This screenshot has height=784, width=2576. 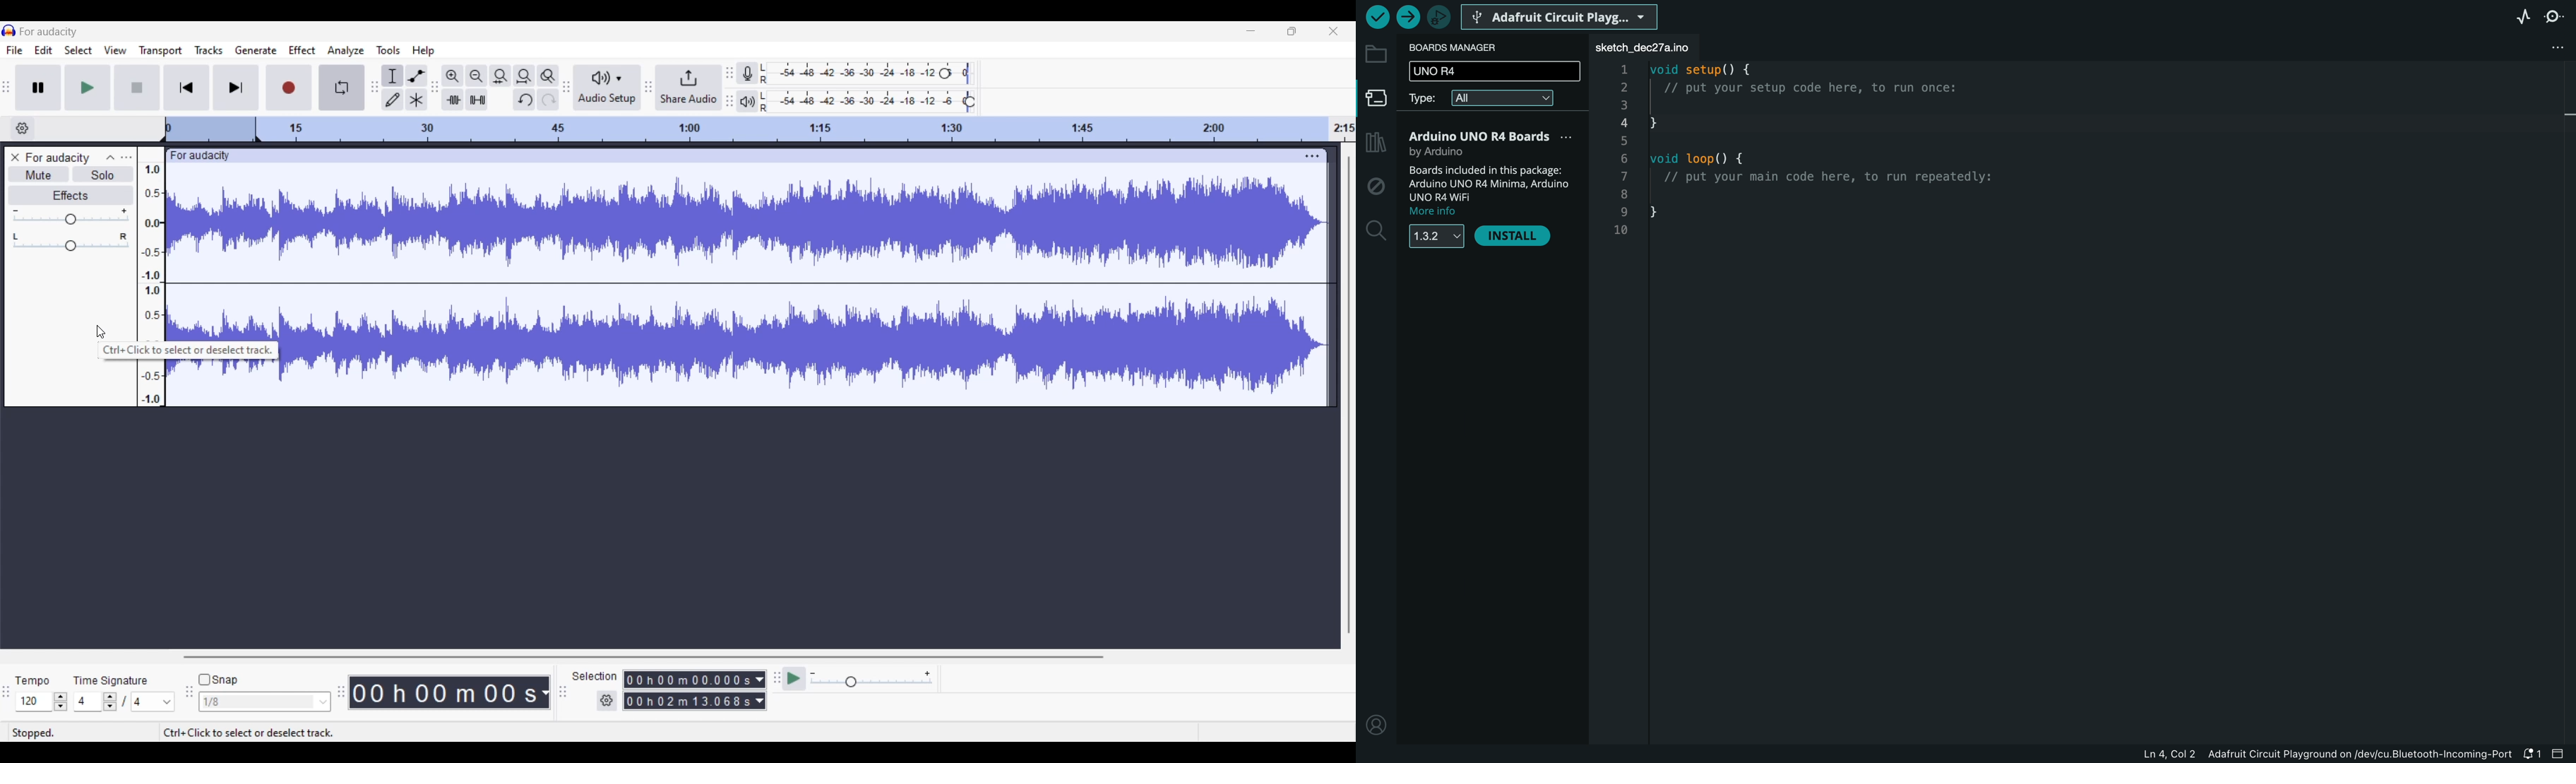 I want to click on Fit selection to width, so click(x=500, y=76).